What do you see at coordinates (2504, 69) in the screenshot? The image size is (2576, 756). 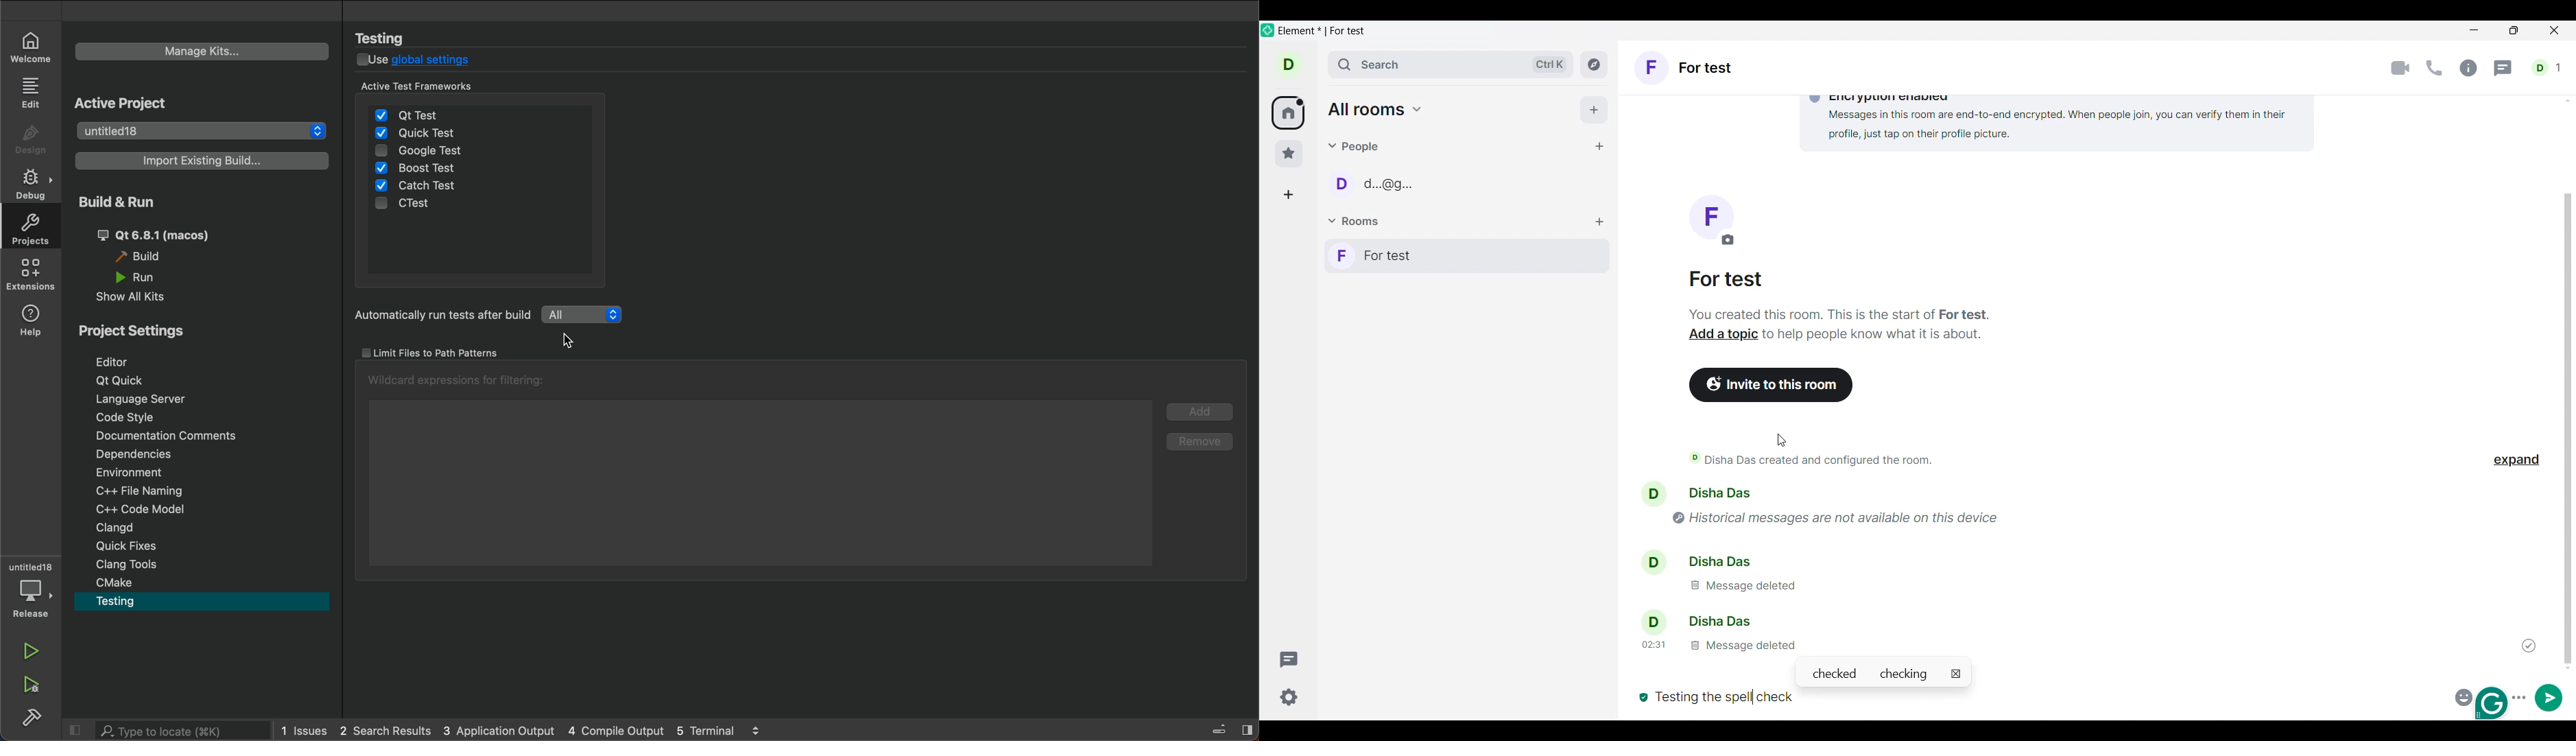 I see `Threads` at bounding box center [2504, 69].